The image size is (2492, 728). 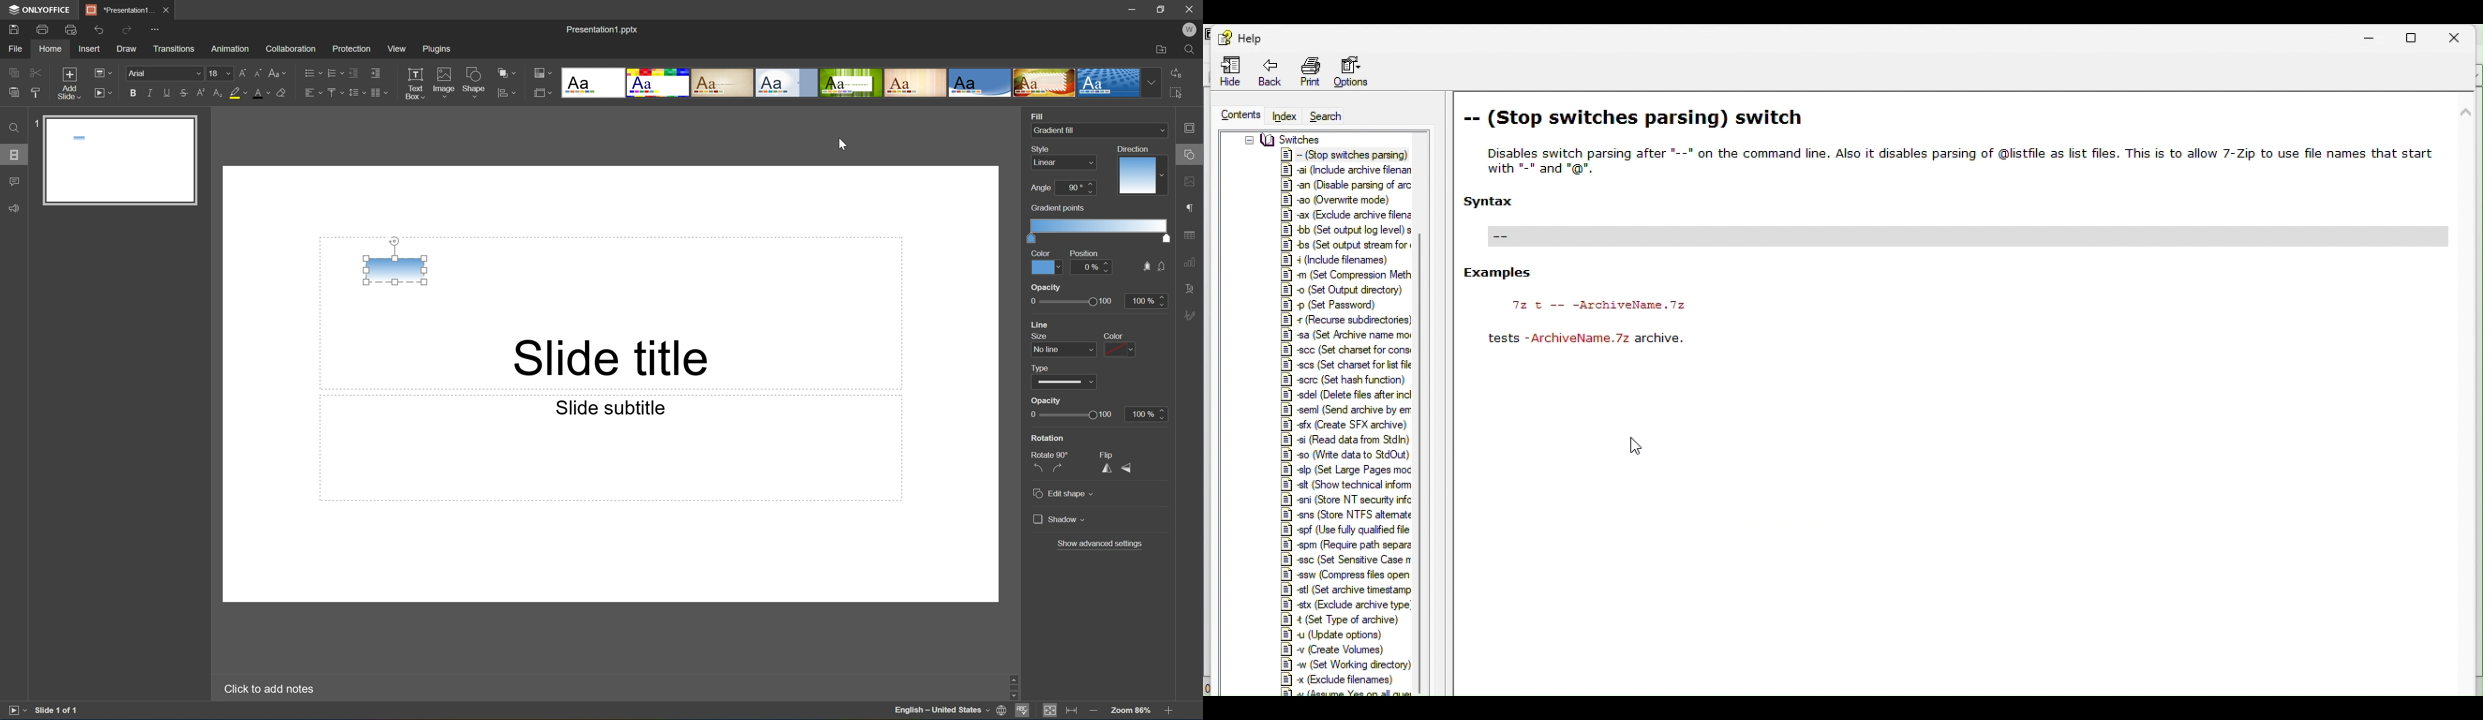 I want to click on Drop Down, so click(x=1152, y=82).